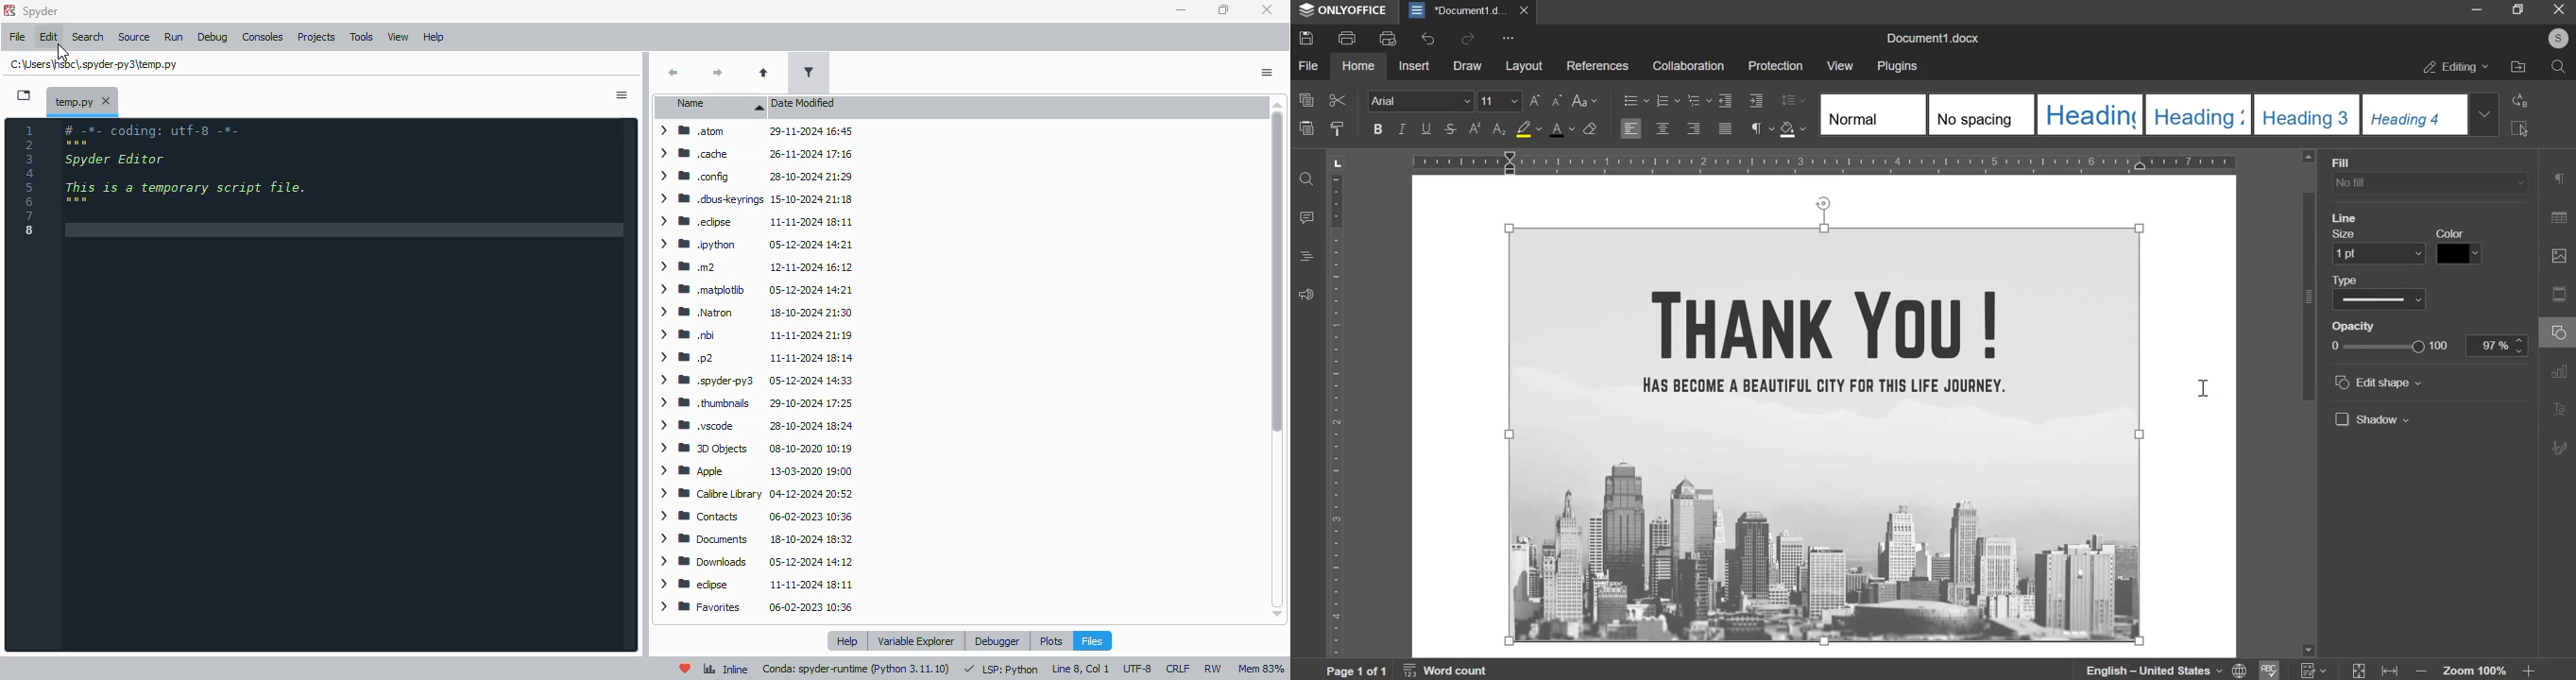 Image resolution: width=2576 pixels, height=700 pixels. What do you see at coordinates (754, 244) in the screenshot?
I see `> BW python 05-12-2024 14:21` at bounding box center [754, 244].